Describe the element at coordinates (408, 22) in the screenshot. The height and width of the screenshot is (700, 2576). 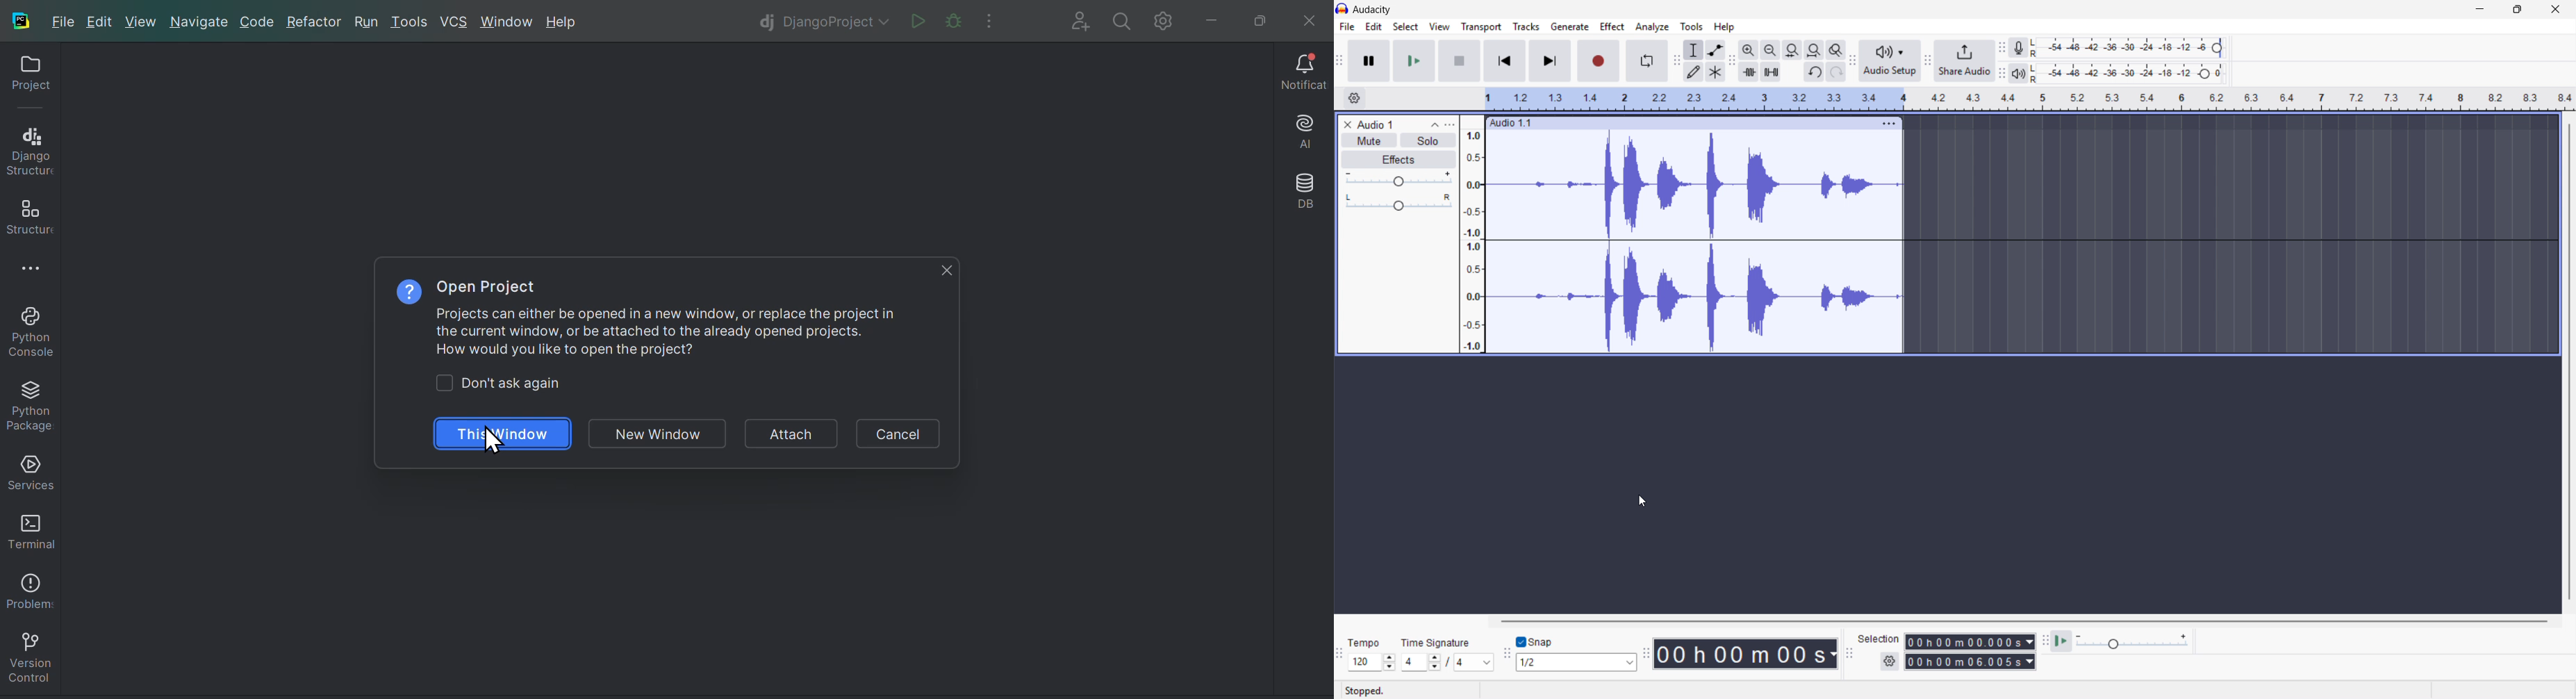
I see `tools` at that location.